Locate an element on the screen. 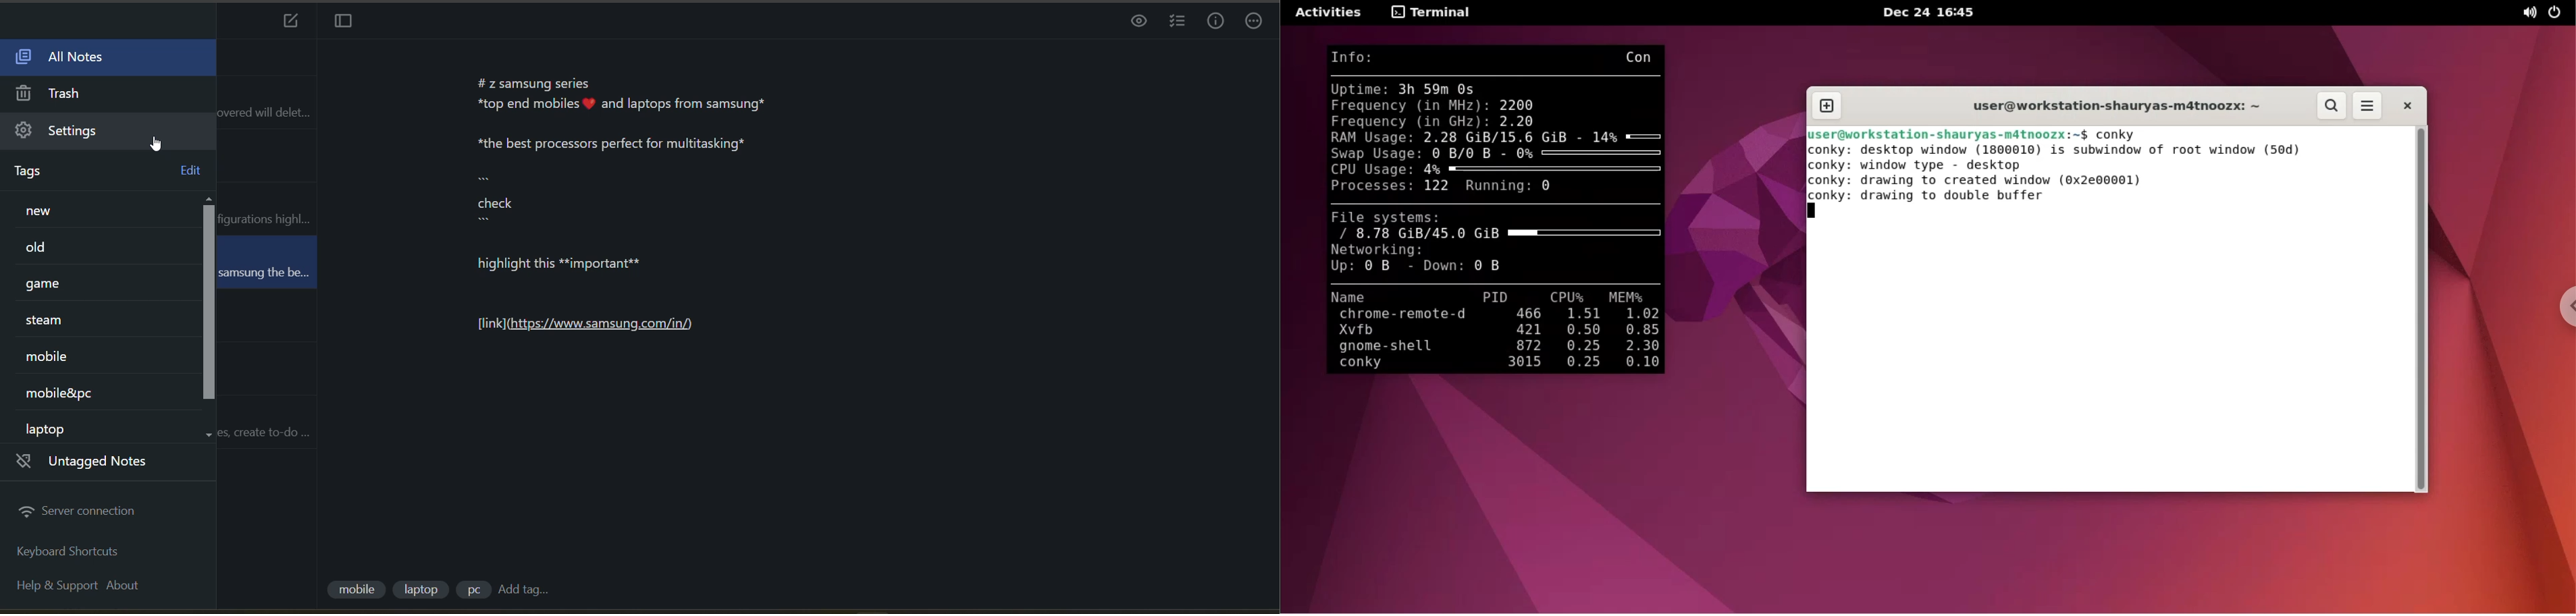 The height and width of the screenshot is (616, 2576). tag 6 is located at coordinates (73, 392).